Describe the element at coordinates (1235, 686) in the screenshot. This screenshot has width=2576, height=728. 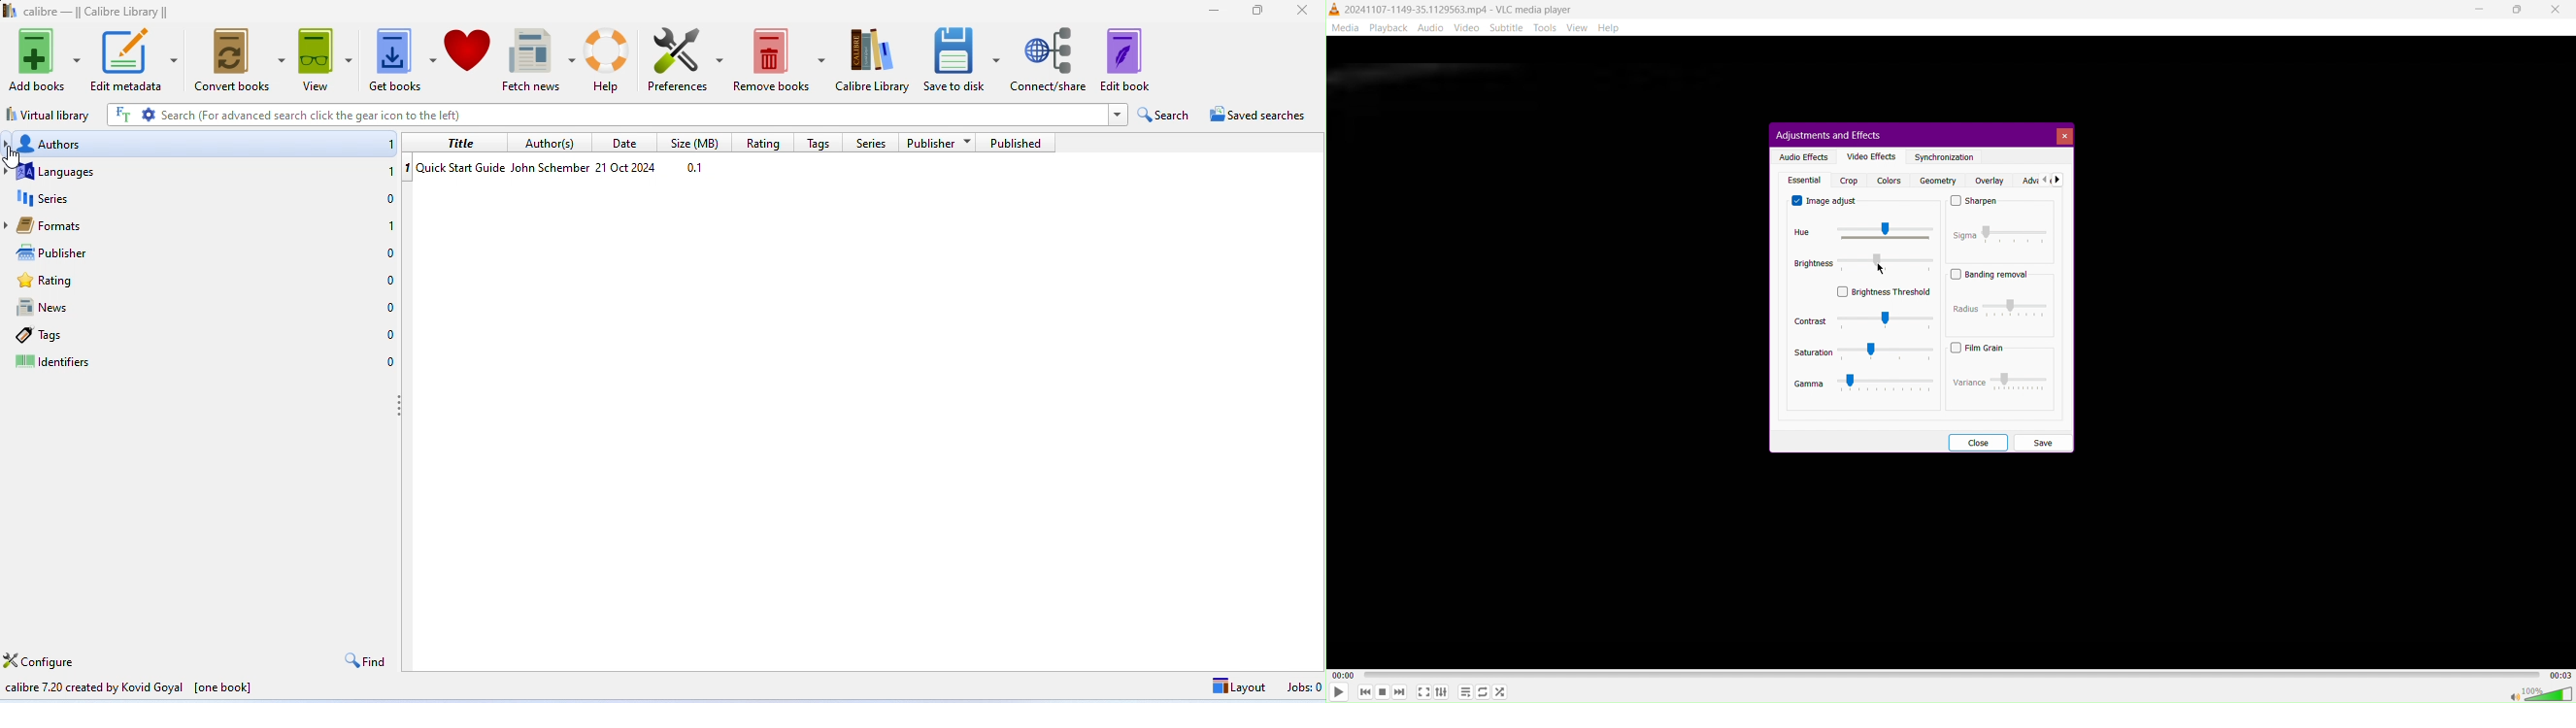
I see `layout` at that location.